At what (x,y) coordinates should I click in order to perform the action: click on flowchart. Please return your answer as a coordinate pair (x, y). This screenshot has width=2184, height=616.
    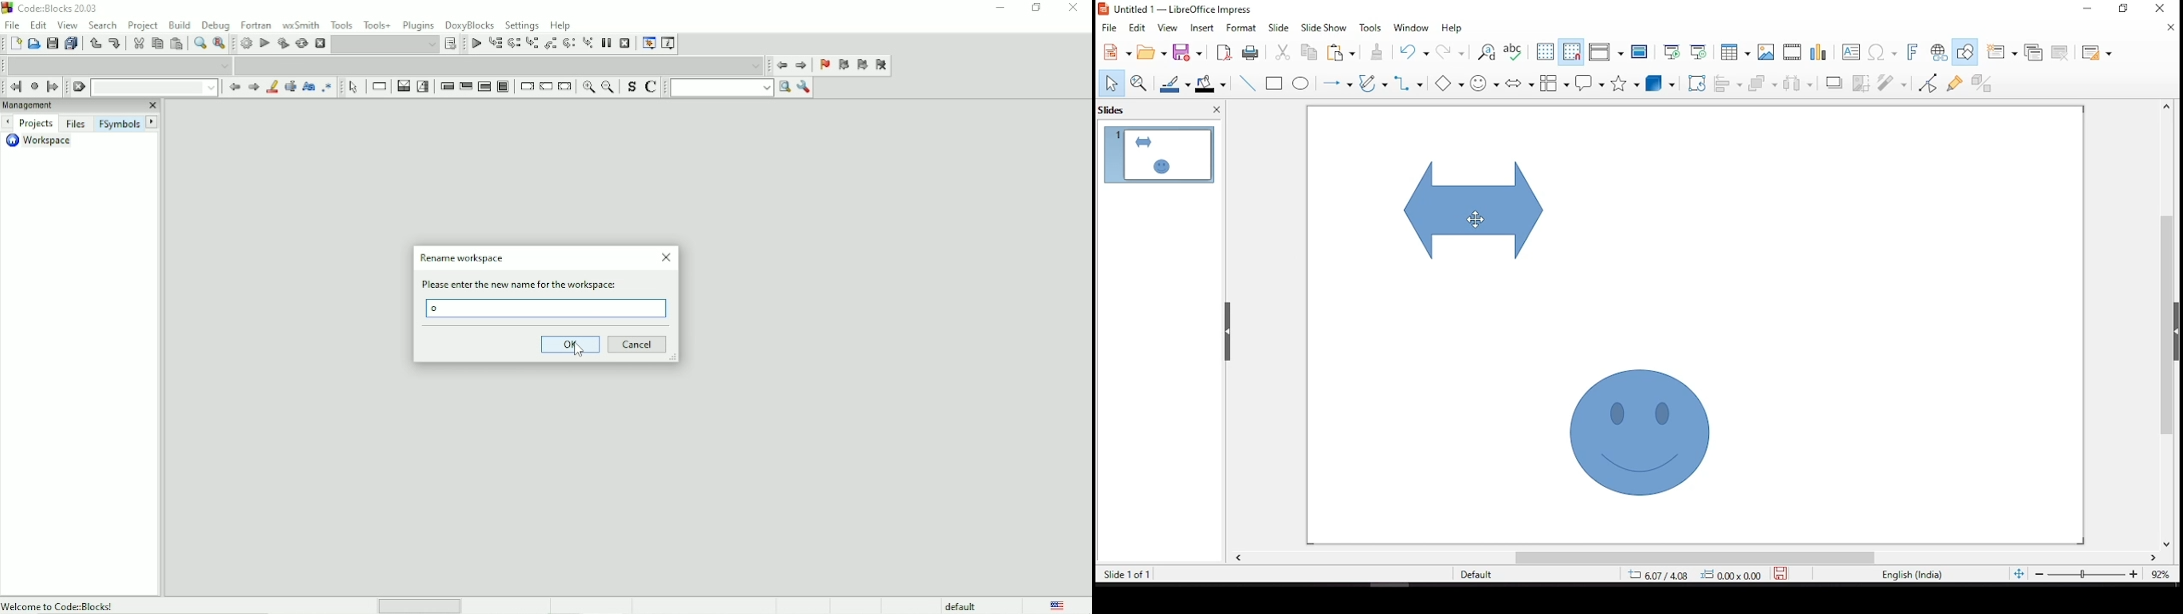
    Looking at the image, I should click on (1553, 80).